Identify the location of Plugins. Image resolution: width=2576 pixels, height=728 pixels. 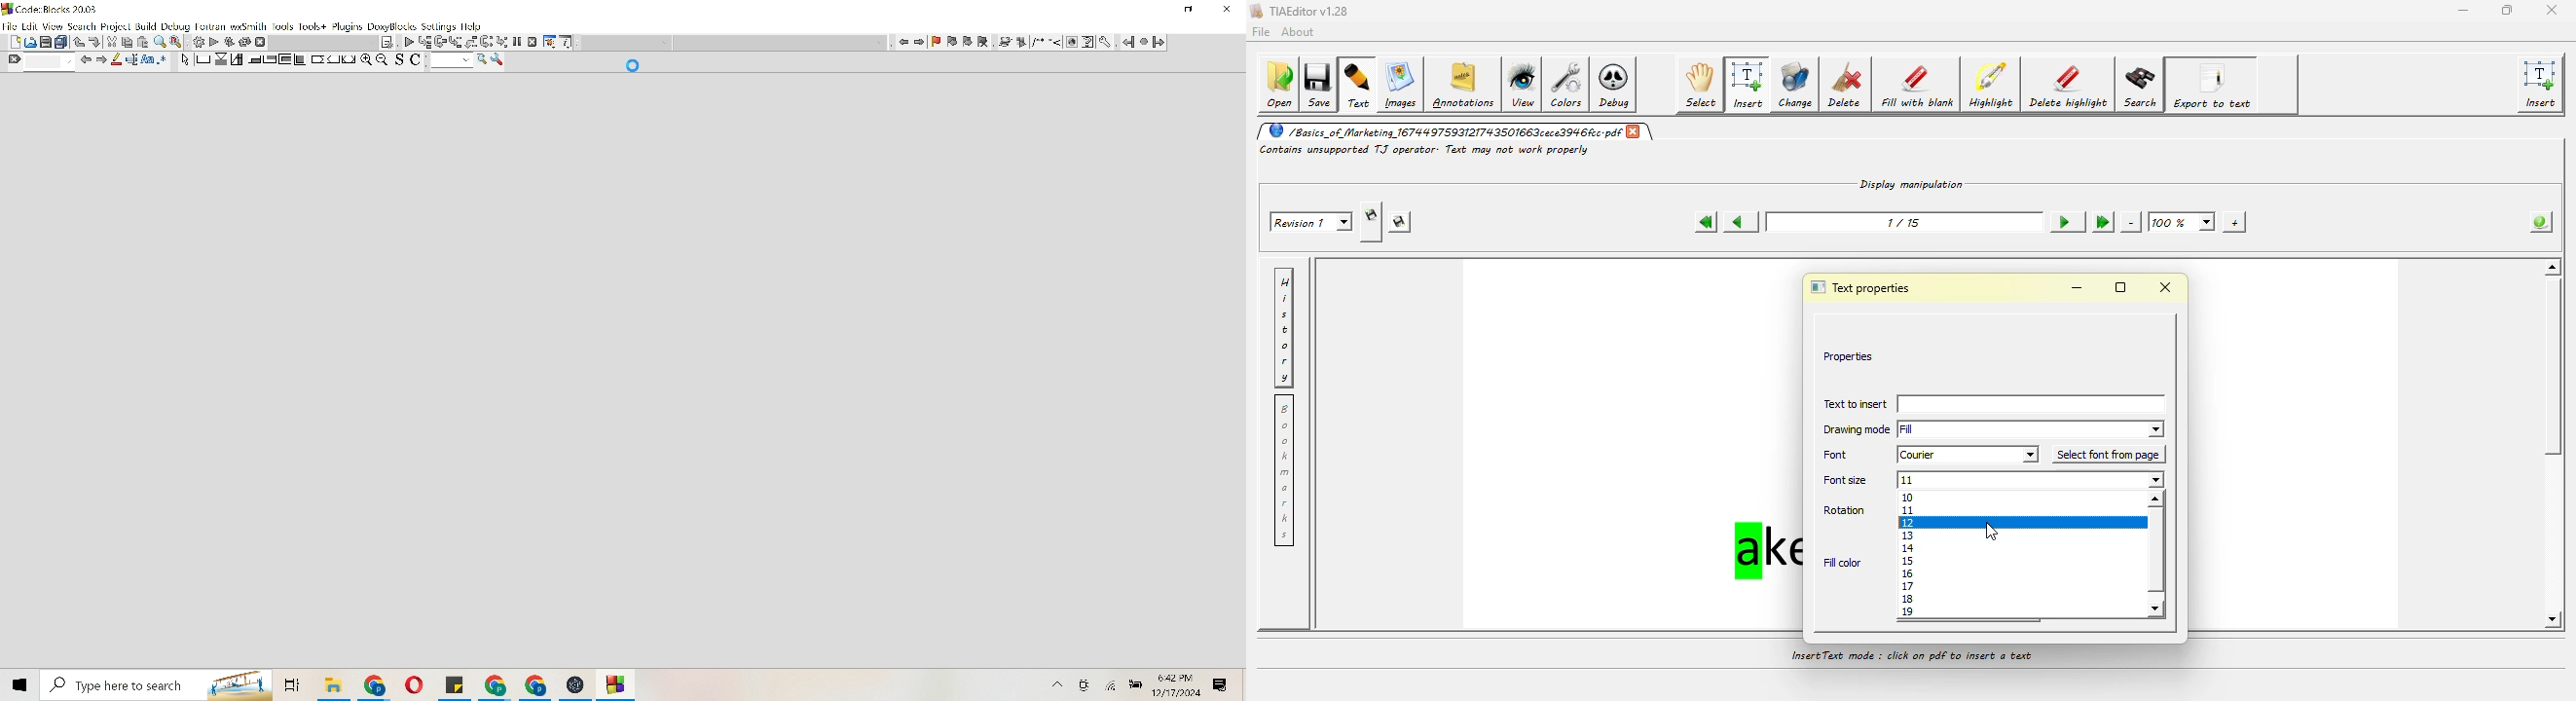
(347, 26).